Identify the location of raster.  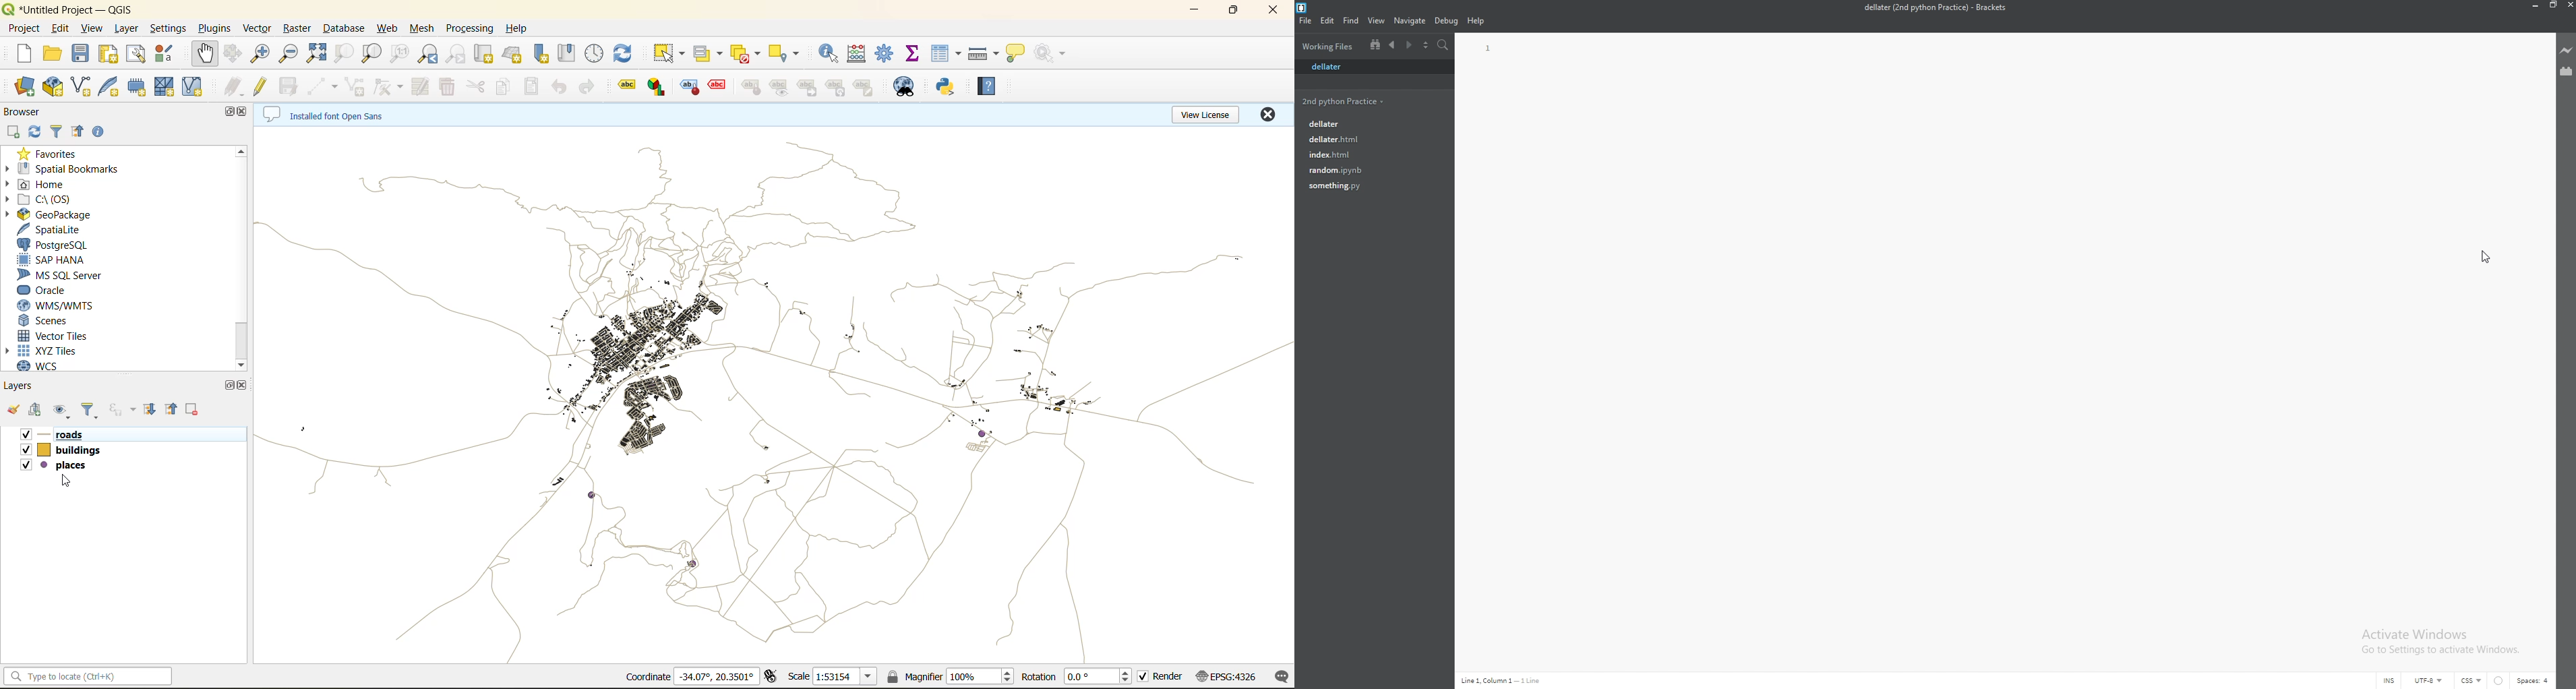
(295, 29).